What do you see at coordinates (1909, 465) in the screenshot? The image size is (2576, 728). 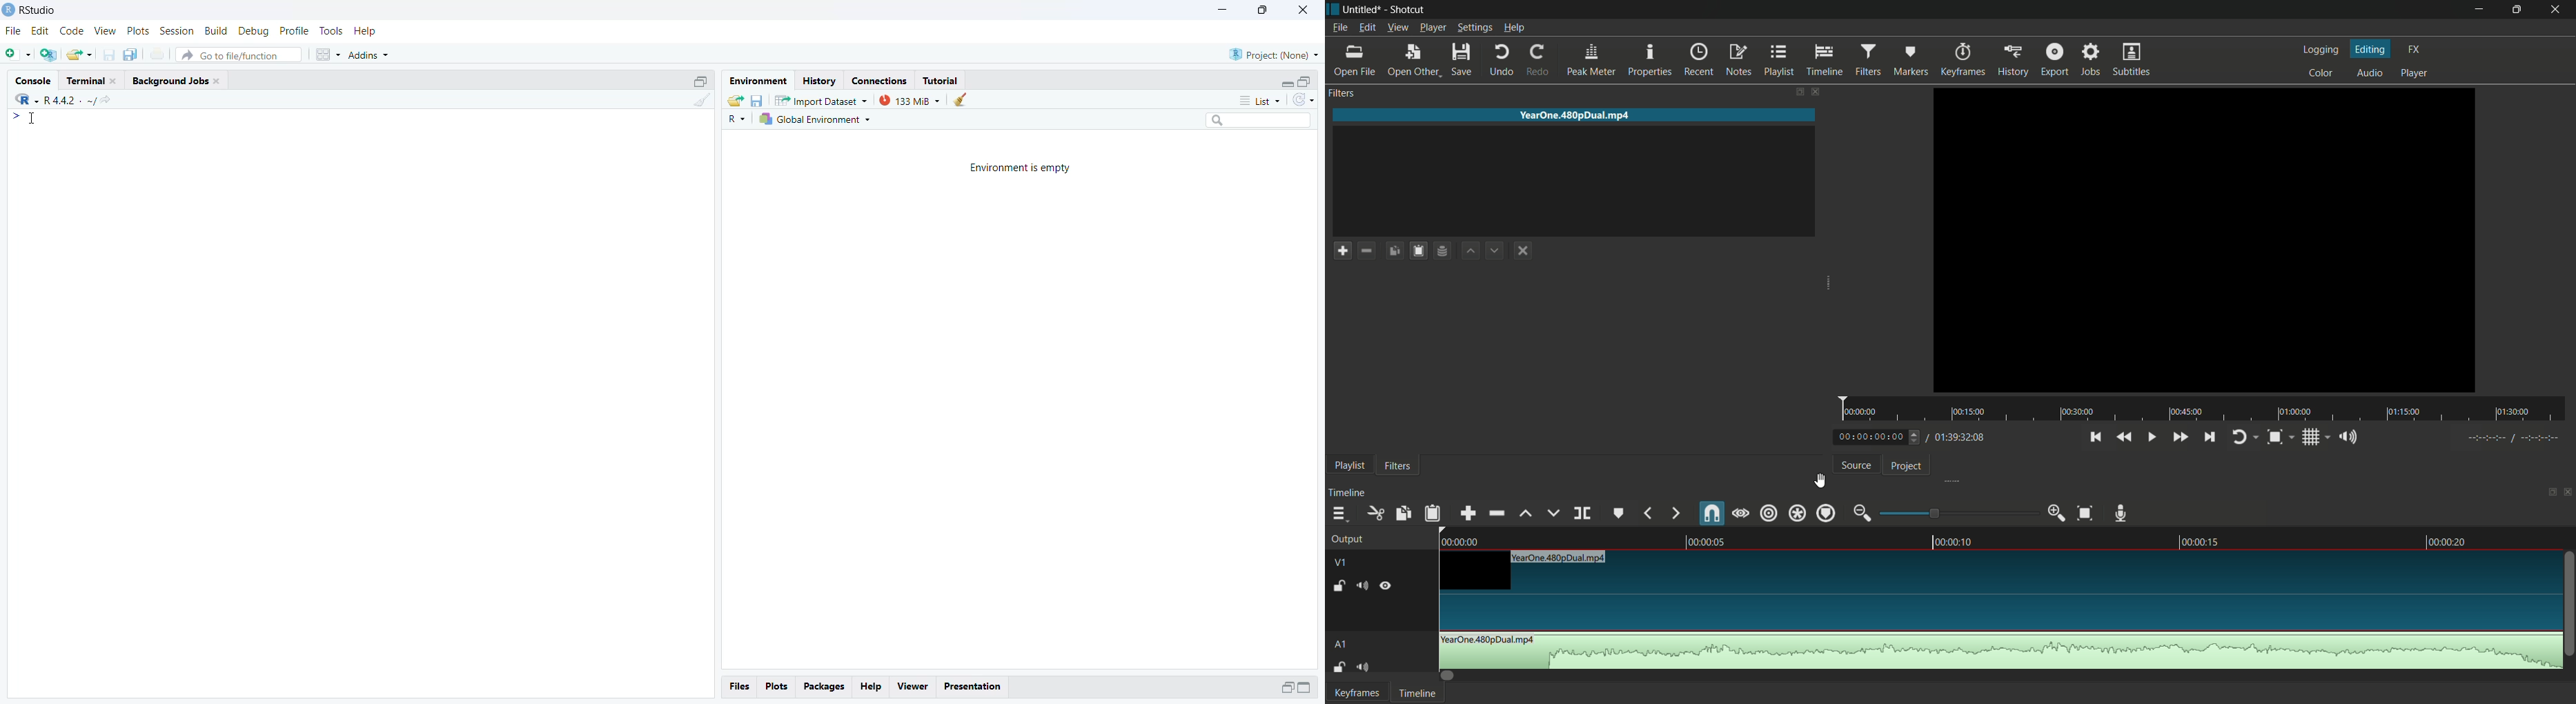 I see `project` at bounding box center [1909, 465].